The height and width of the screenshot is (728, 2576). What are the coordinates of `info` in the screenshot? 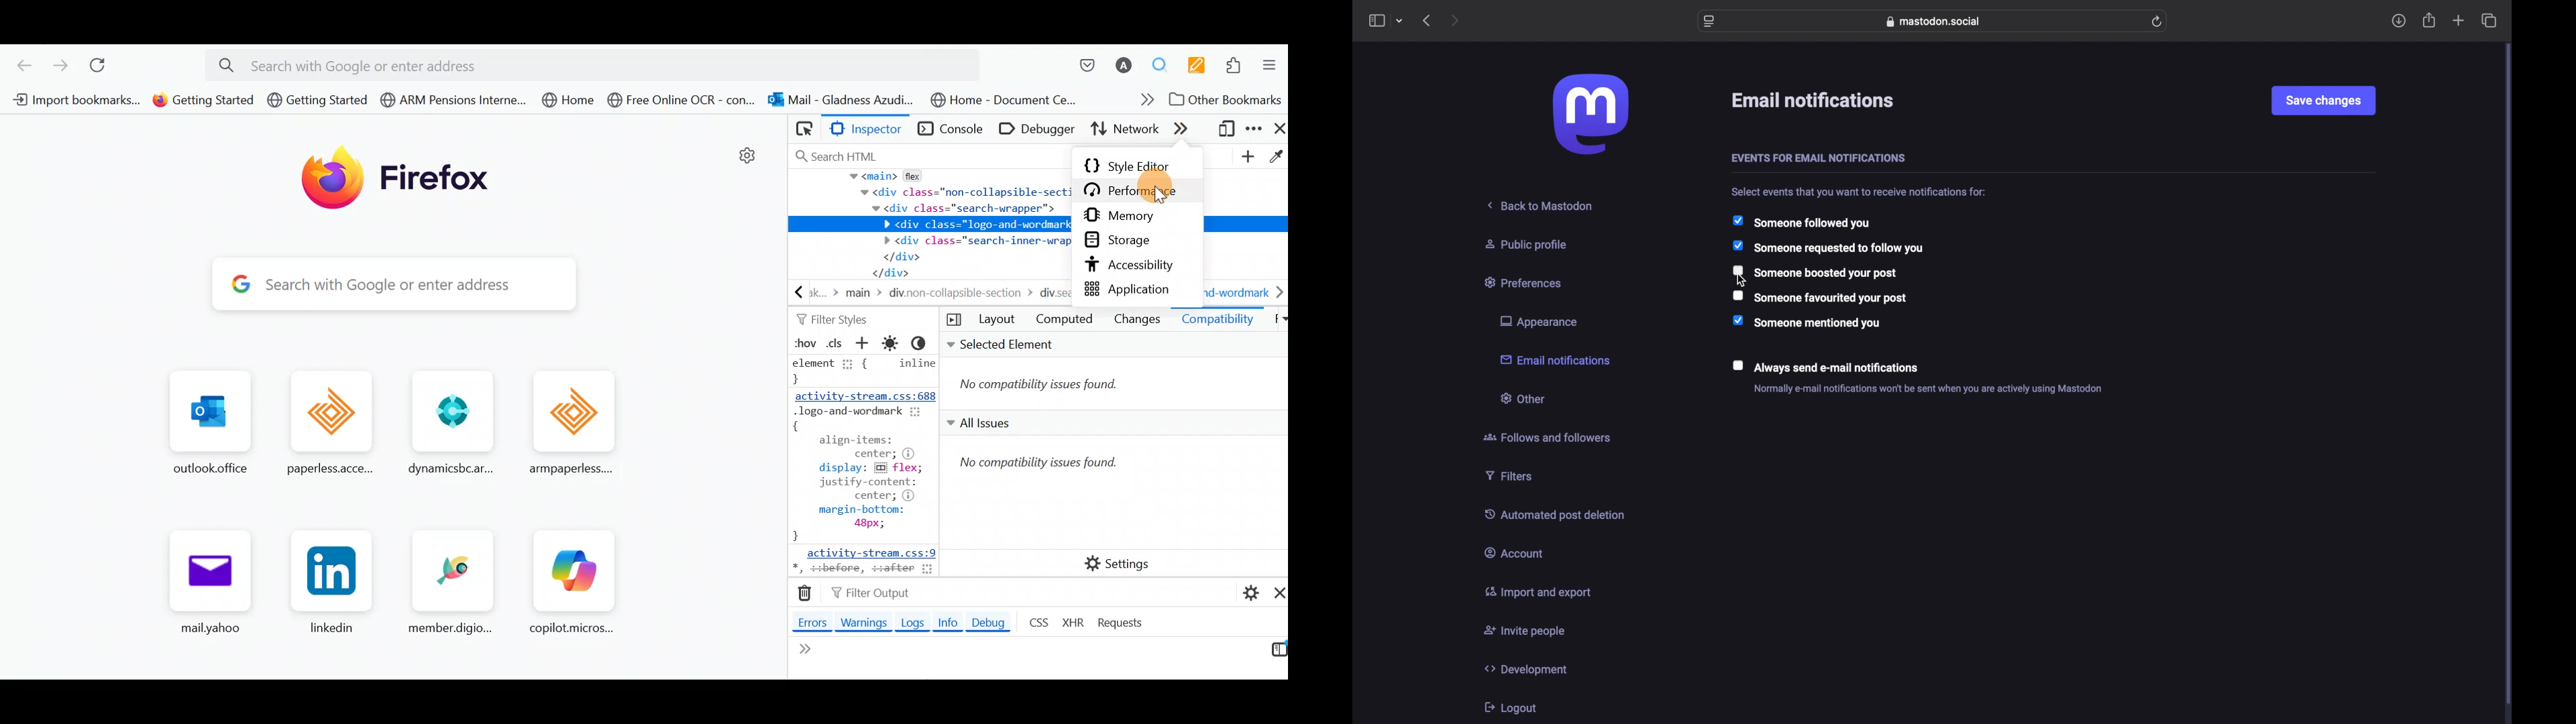 It's located at (1860, 192).